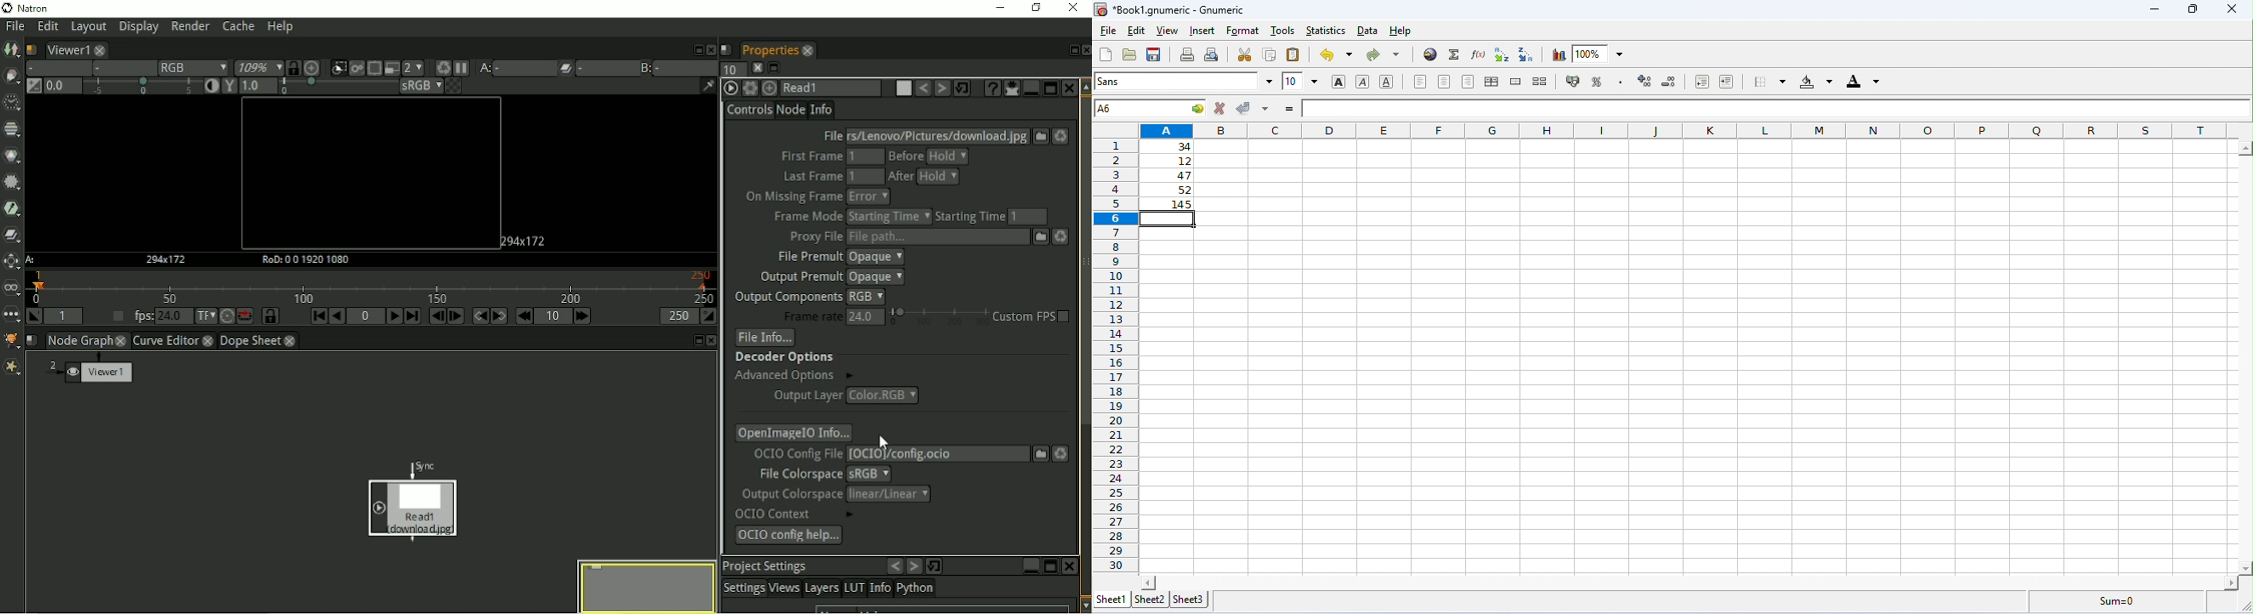 The image size is (2268, 616). What do you see at coordinates (1817, 82) in the screenshot?
I see `background` at bounding box center [1817, 82].